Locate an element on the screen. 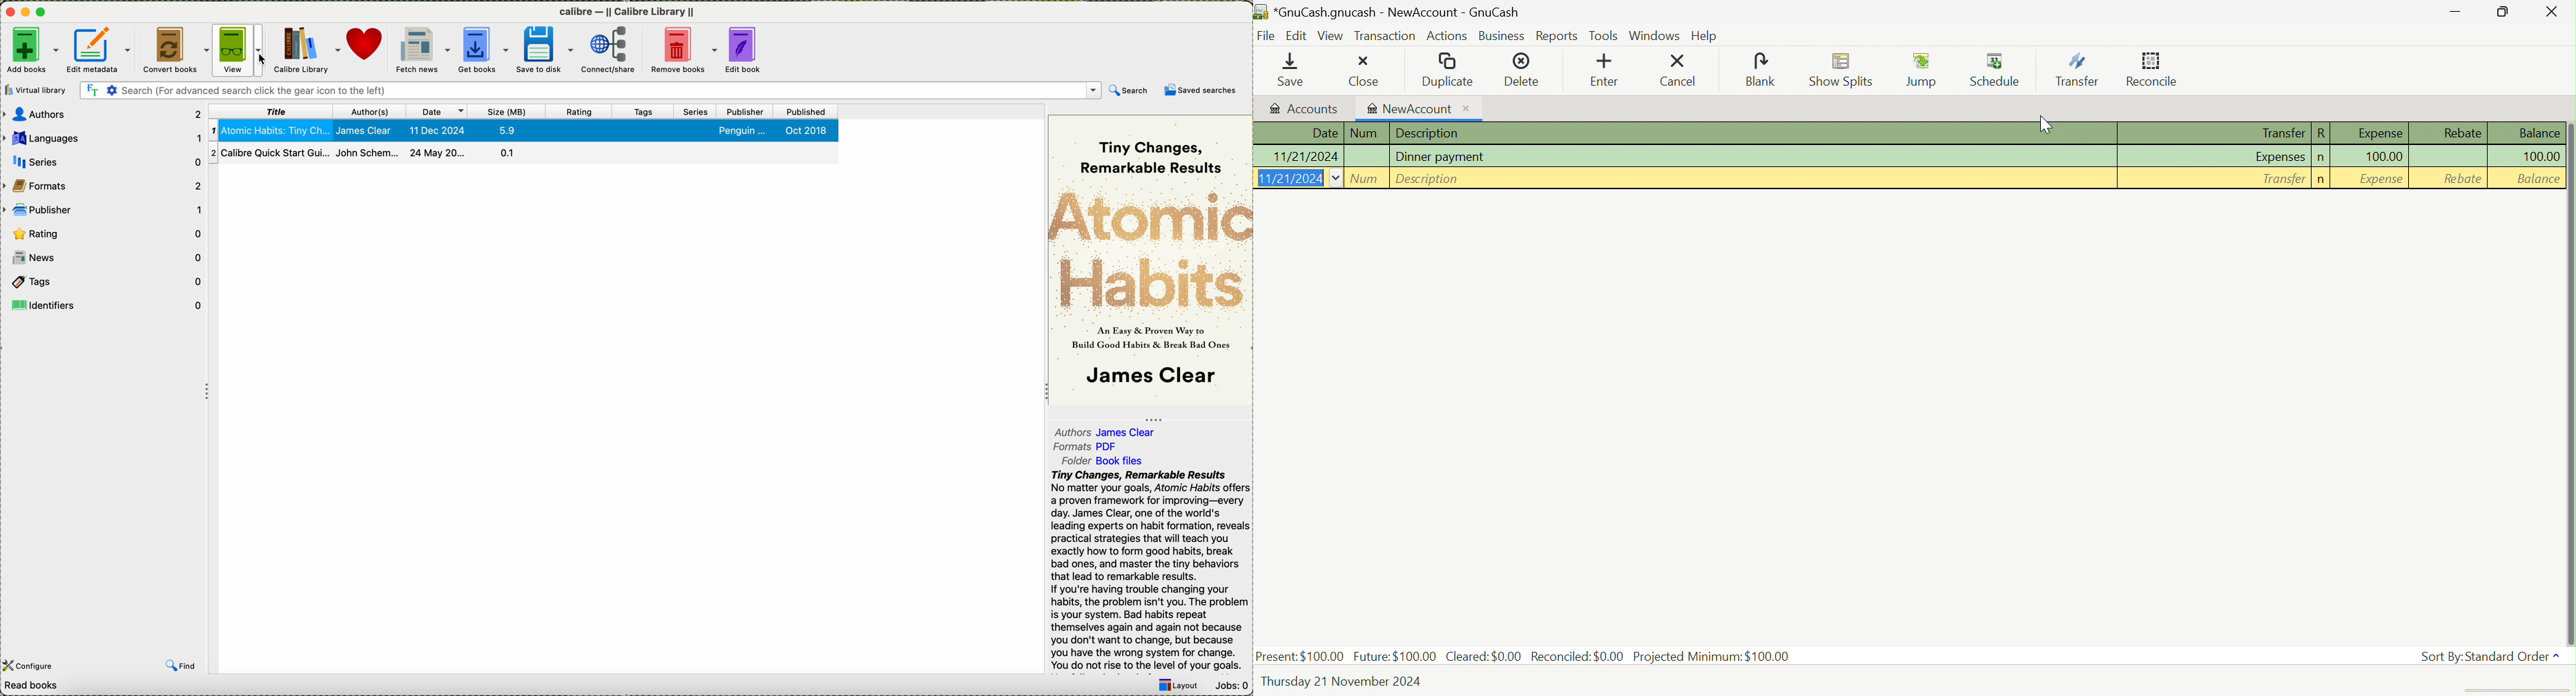 This screenshot has width=2576, height=700. decription is located at coordinates (1429, 178).